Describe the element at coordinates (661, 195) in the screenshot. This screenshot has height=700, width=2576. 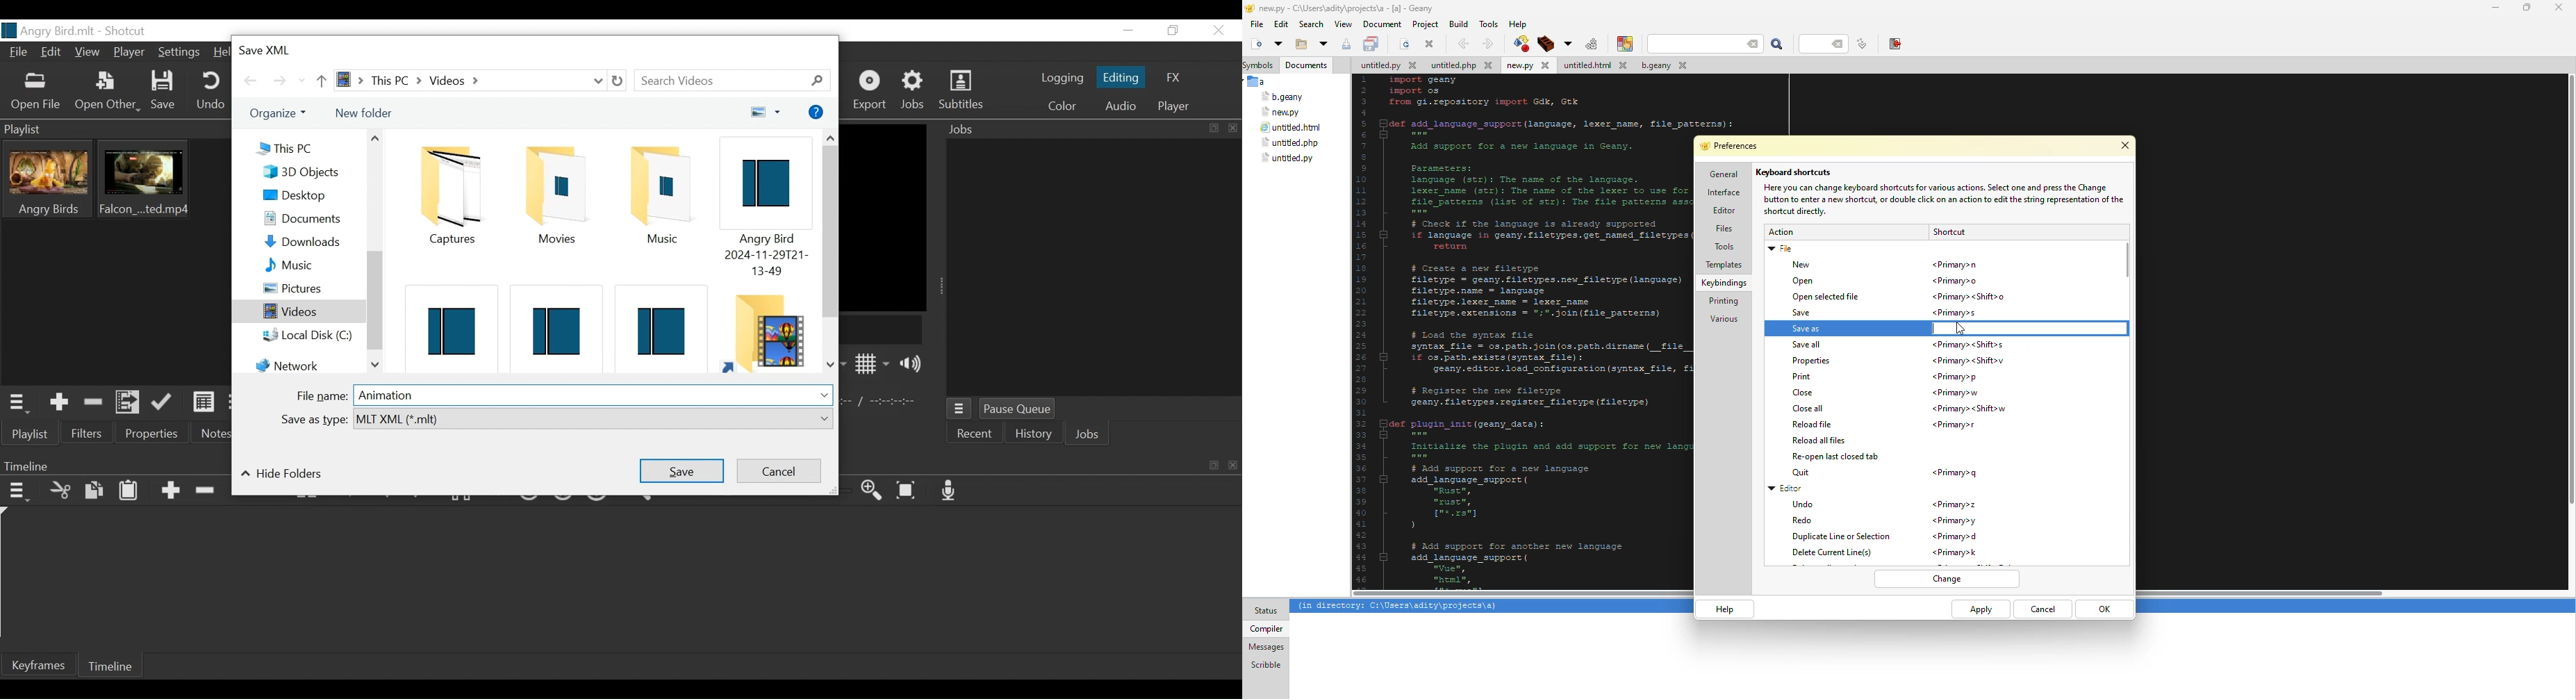
I see `Musiic` at that location.